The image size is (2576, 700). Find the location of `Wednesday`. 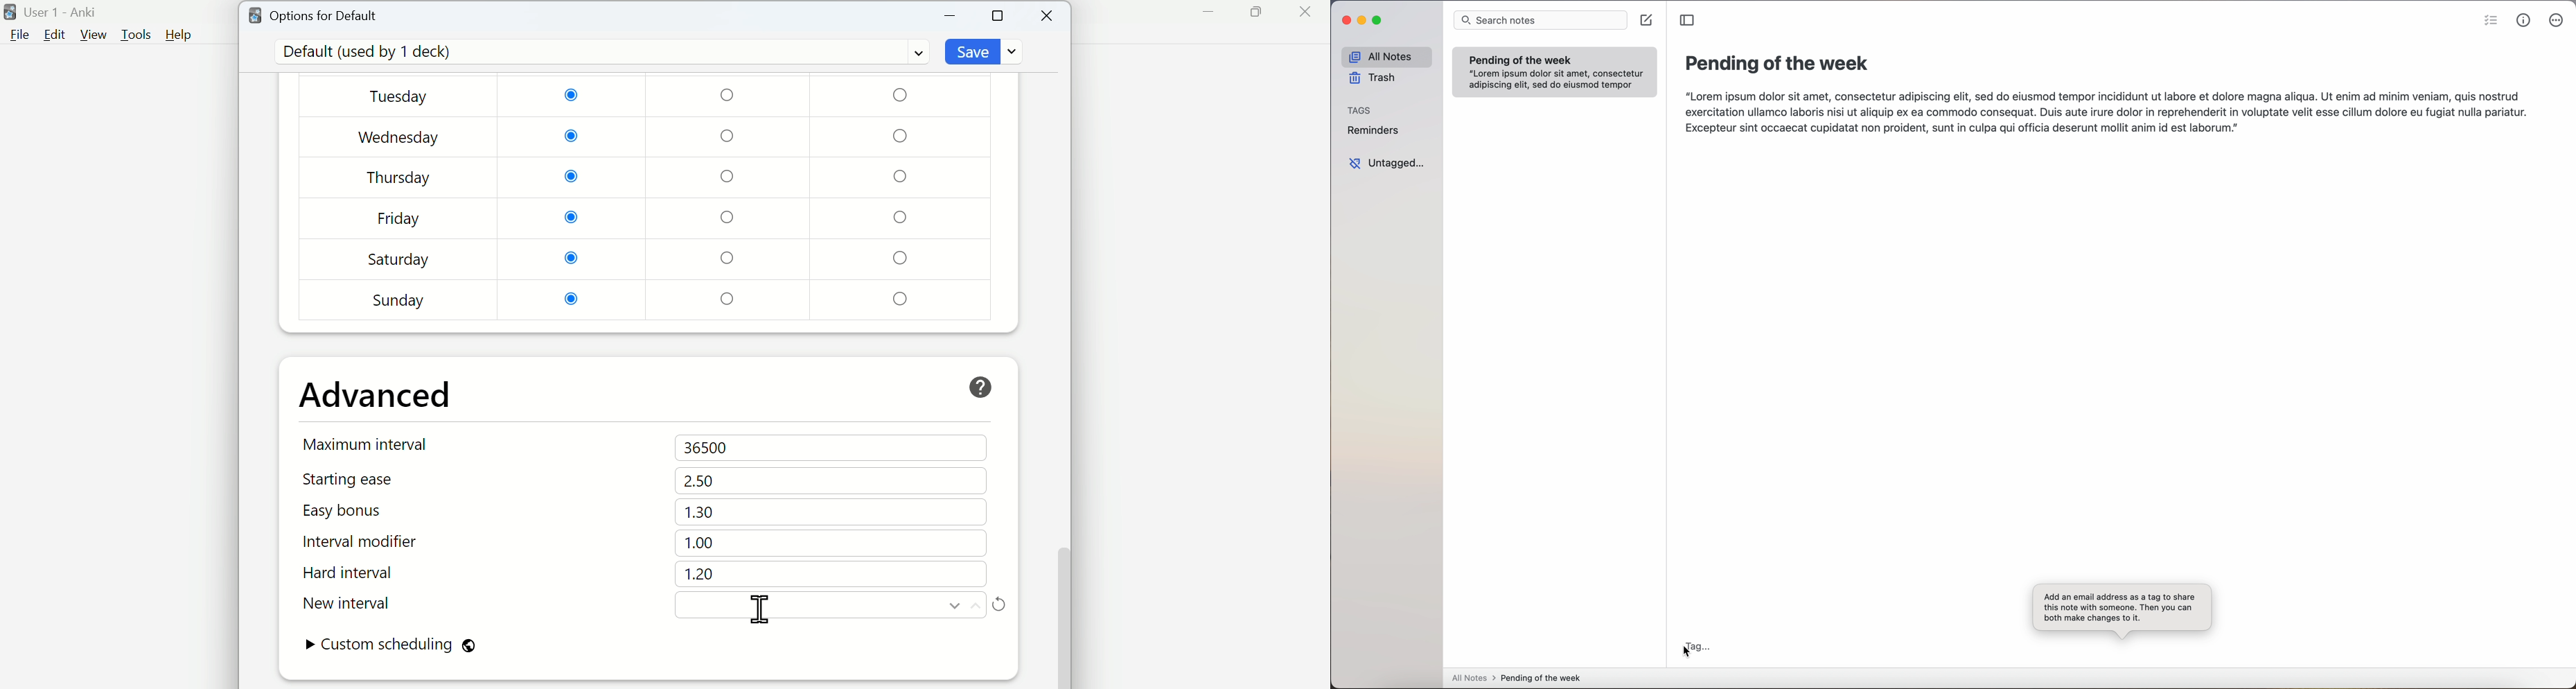

Wednesday is located at coordinates (400, 138).